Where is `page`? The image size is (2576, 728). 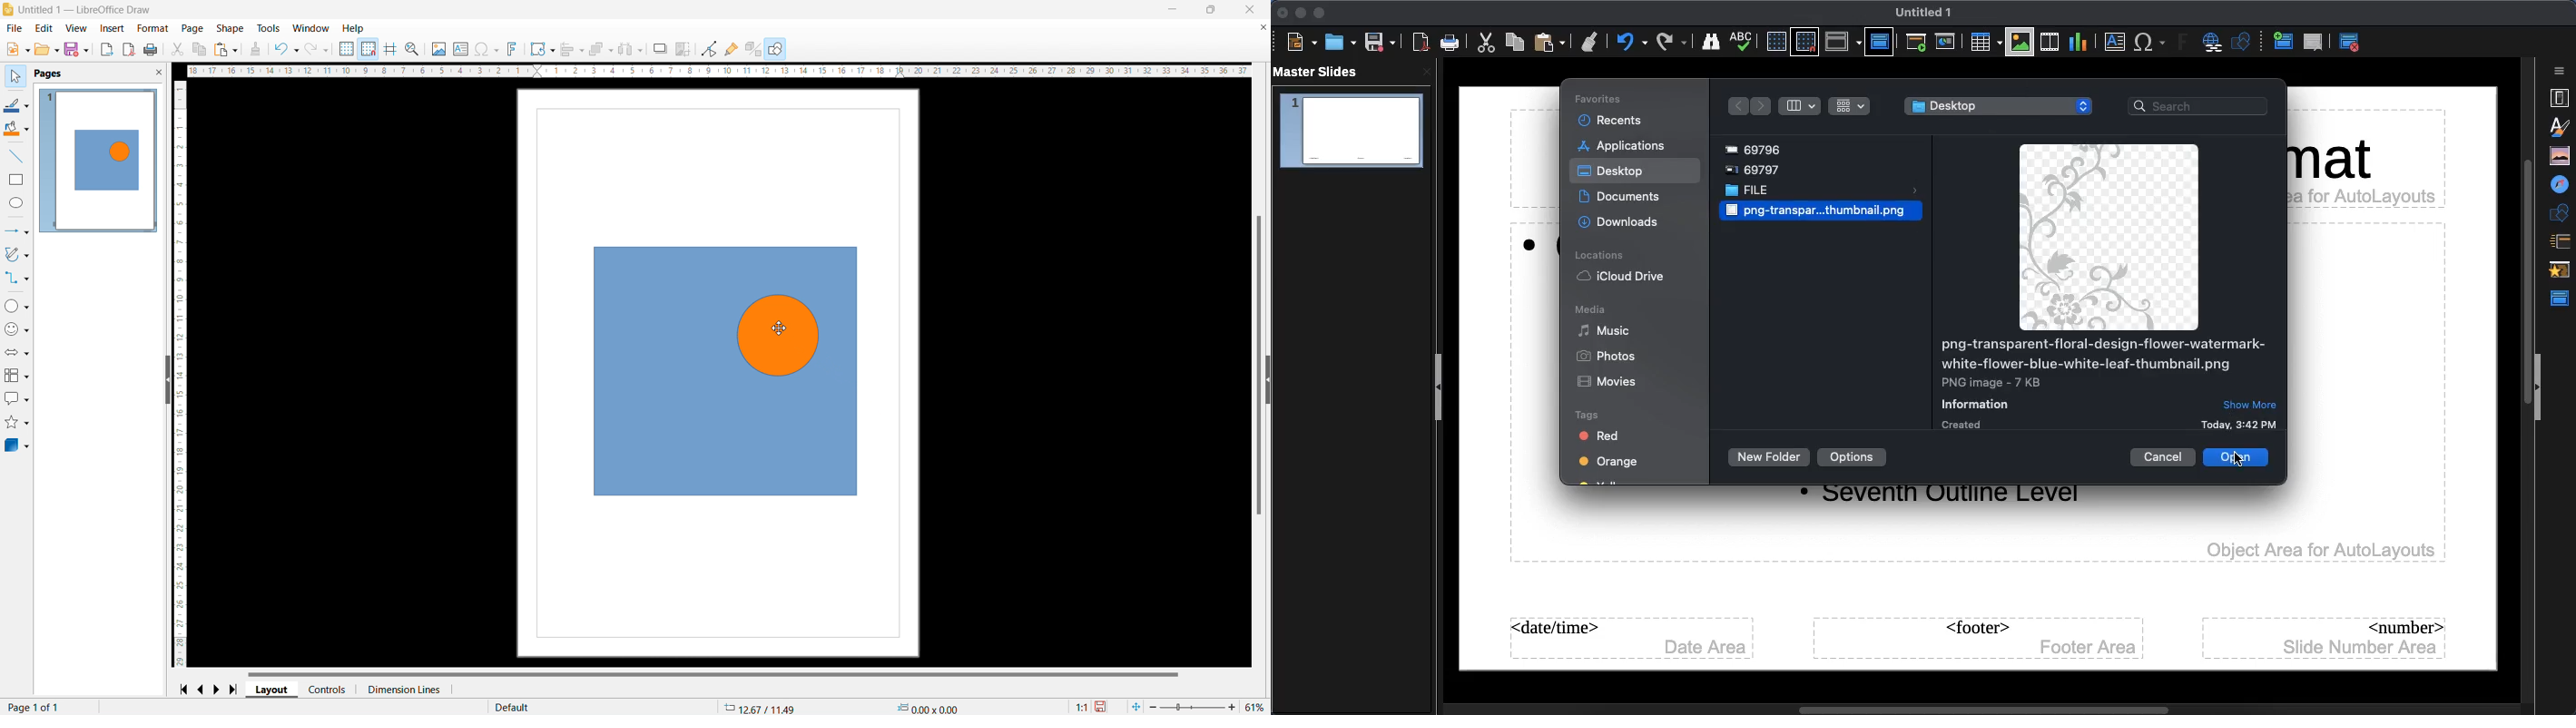 page is located at coordinates (193, 28).